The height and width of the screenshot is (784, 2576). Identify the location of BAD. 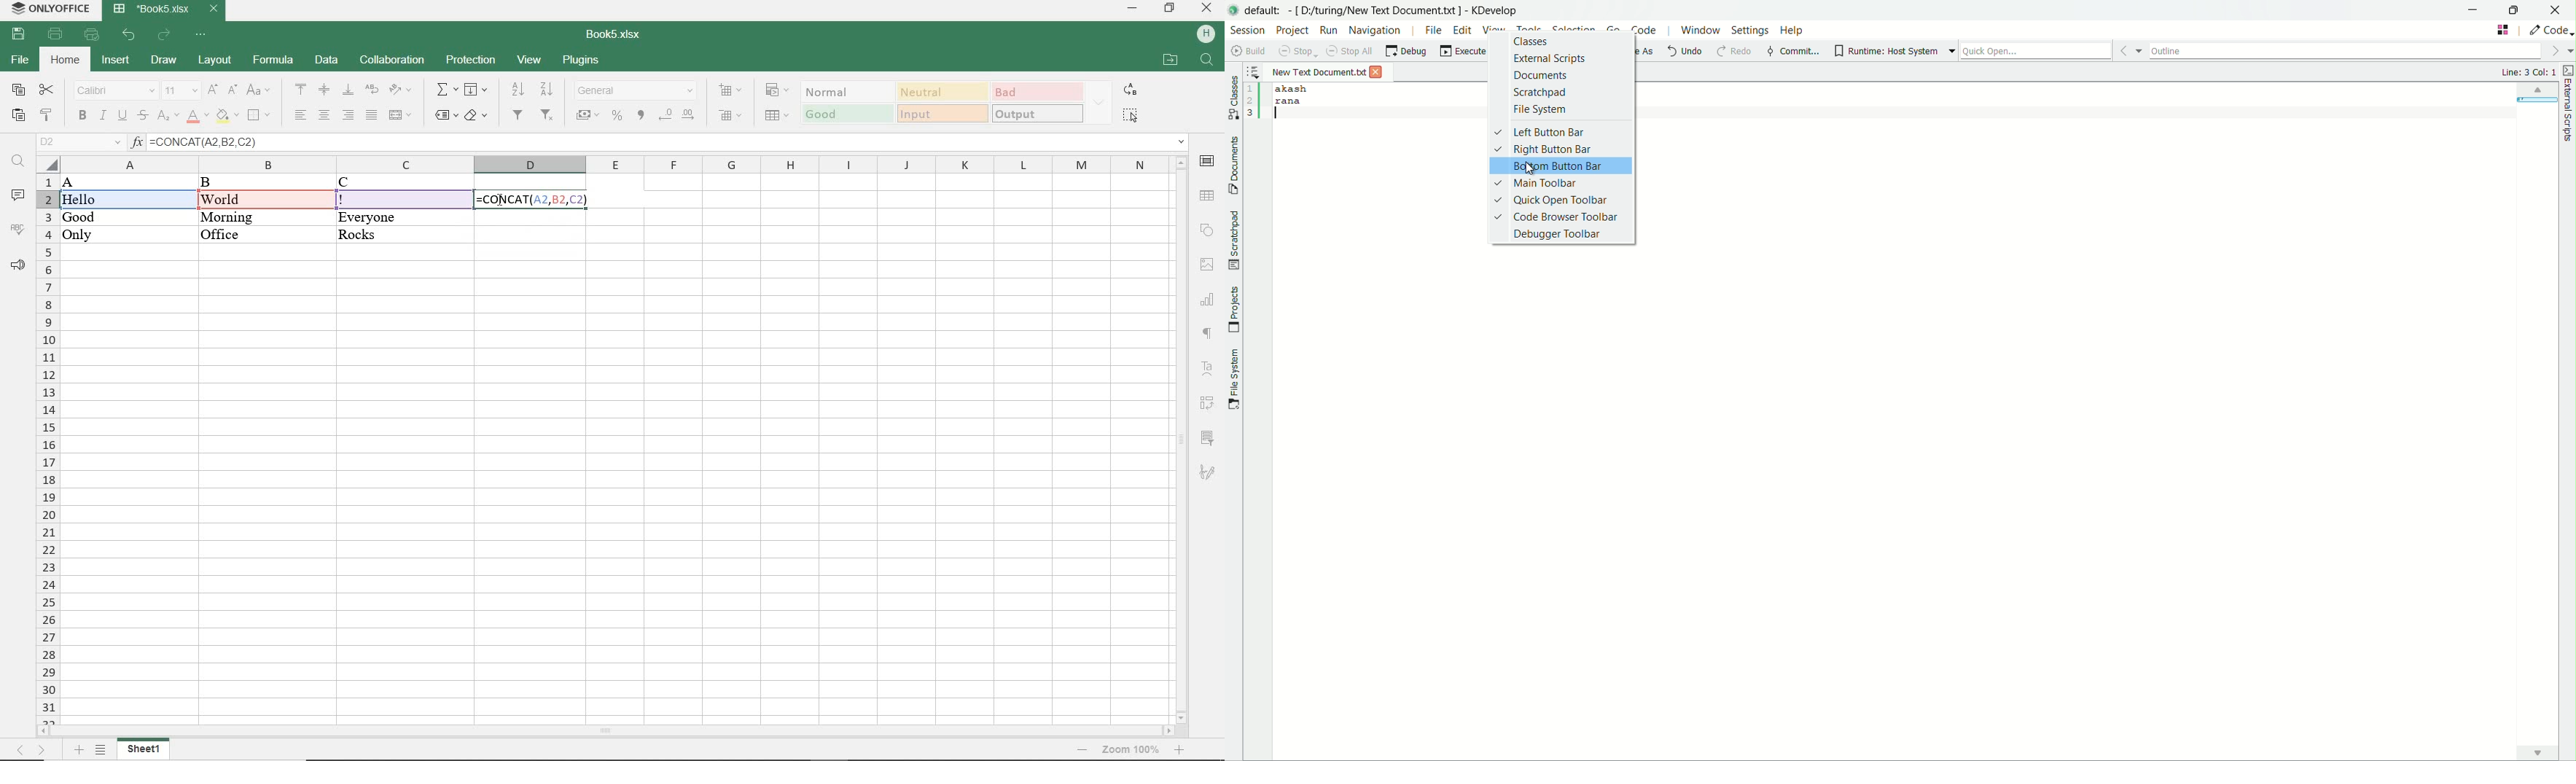
(1037, 93).